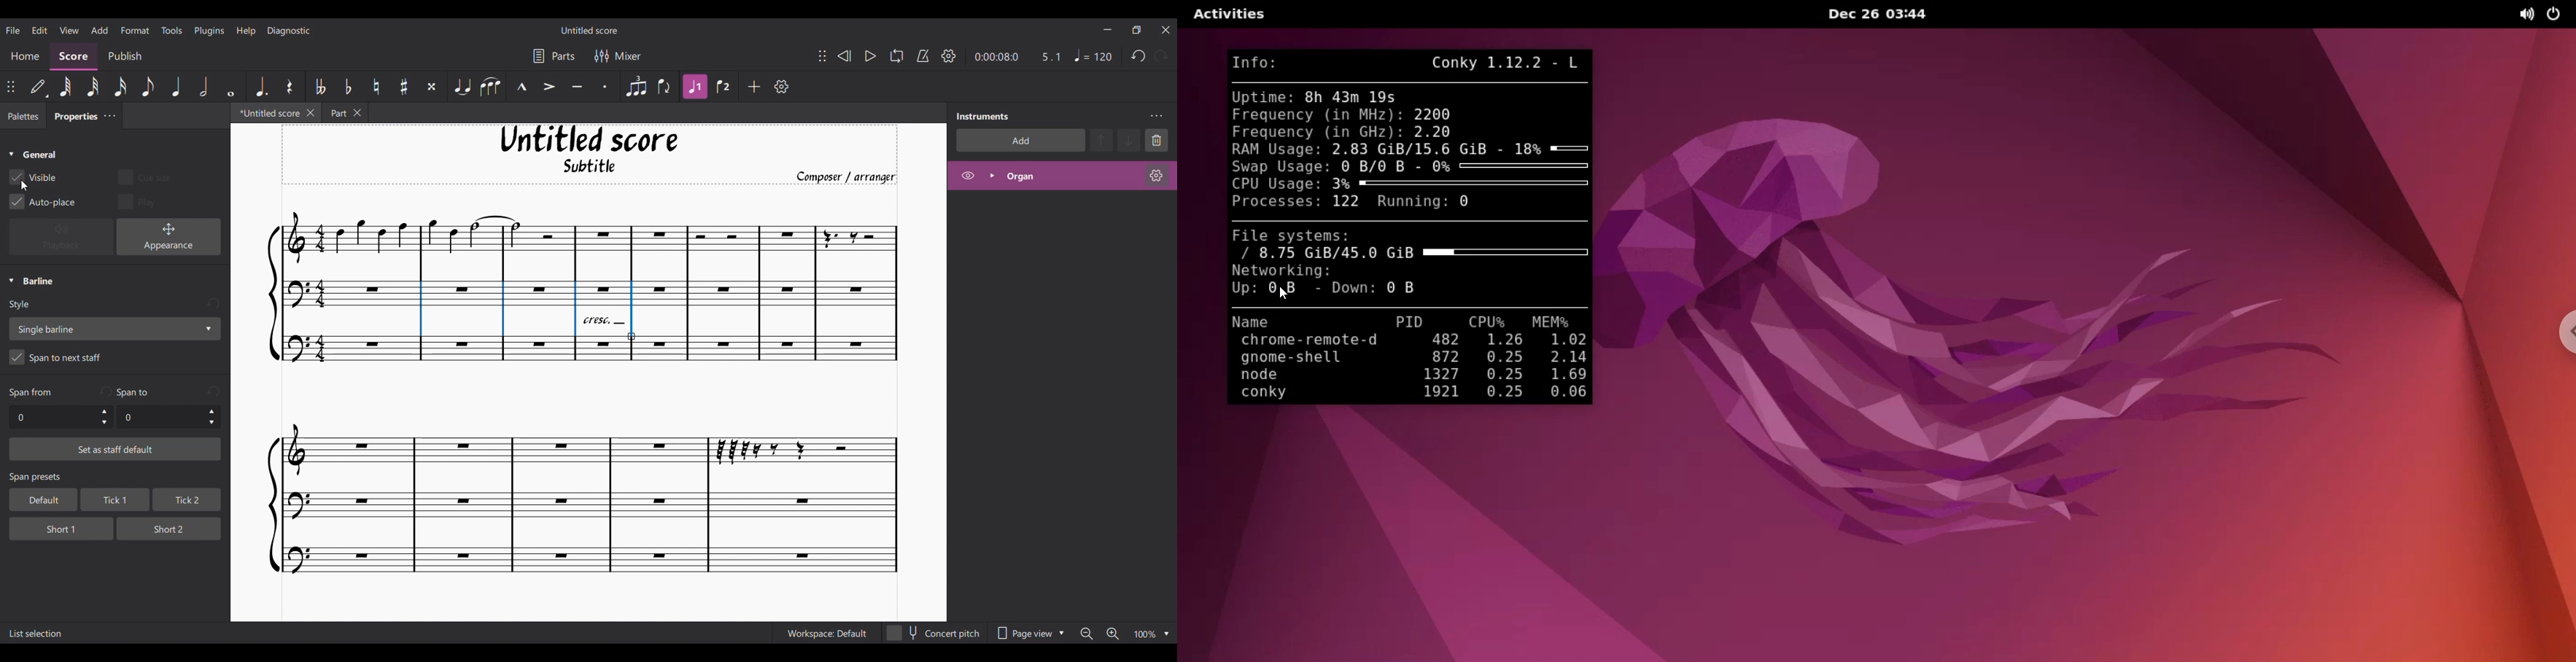 The width and height of the screenshot is (2576, 672). Describe the element at coordinates (31, 393) in the screenshot. I see `Indicates text space for Span from` at that location.